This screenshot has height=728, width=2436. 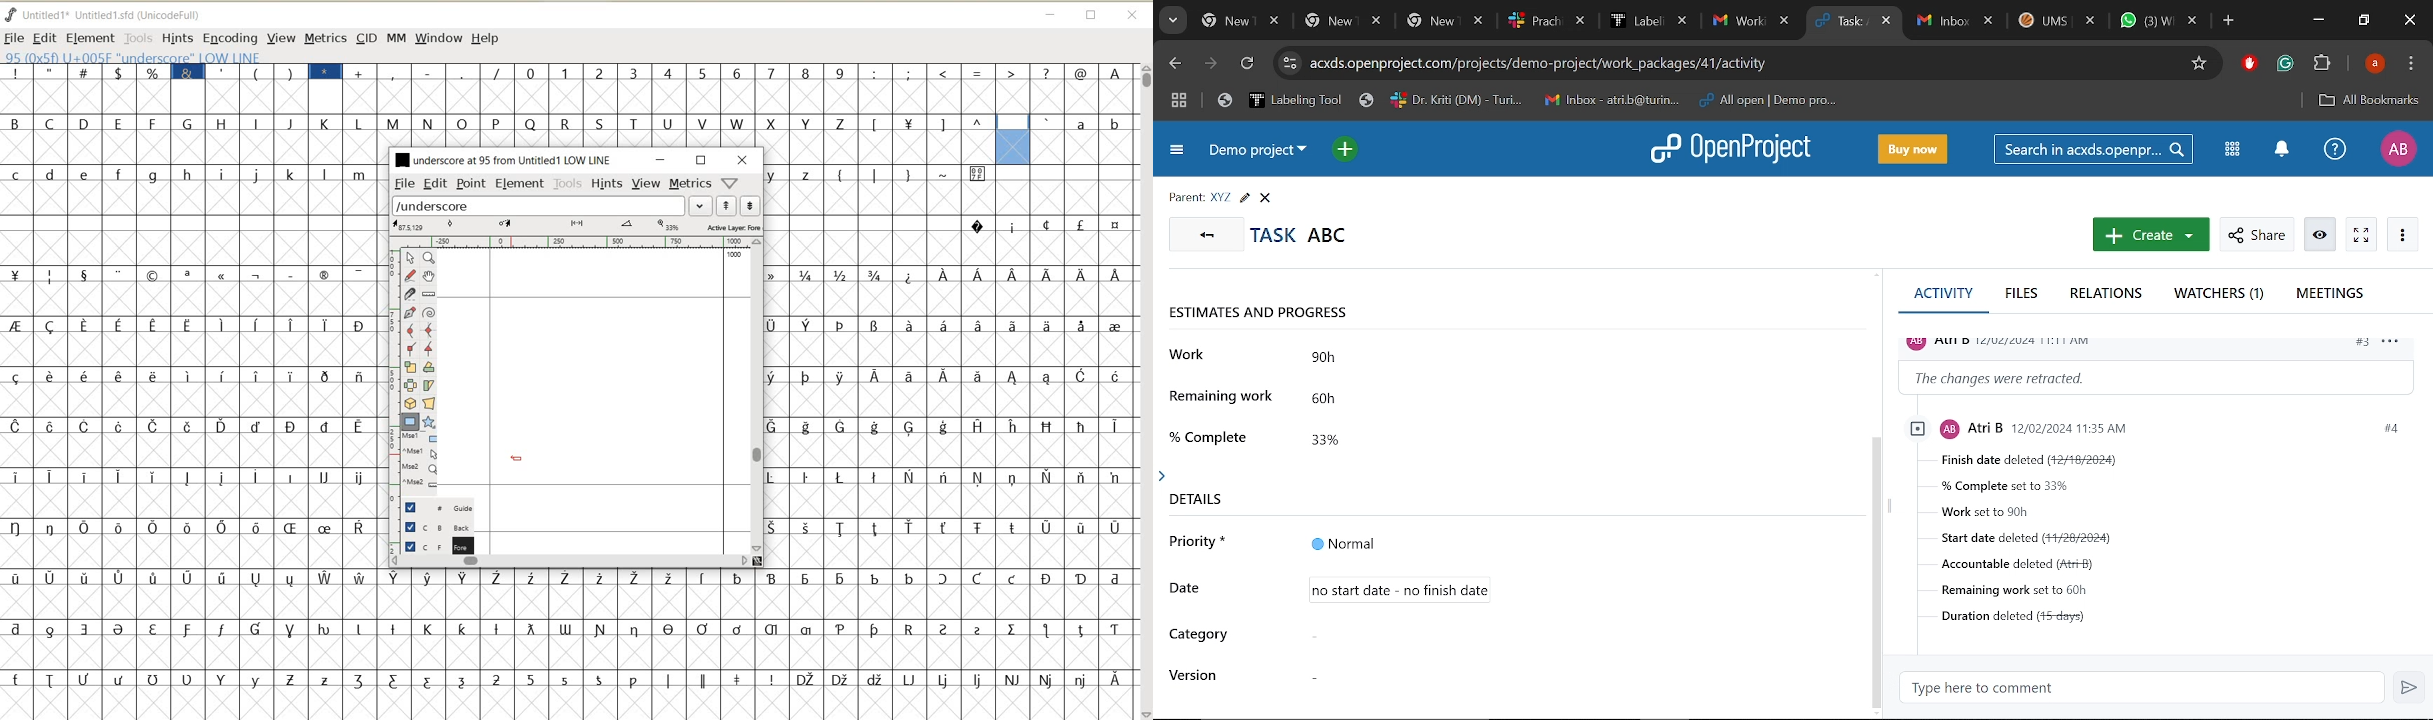 I want to click on Magnify, so click(x=428, y=258).